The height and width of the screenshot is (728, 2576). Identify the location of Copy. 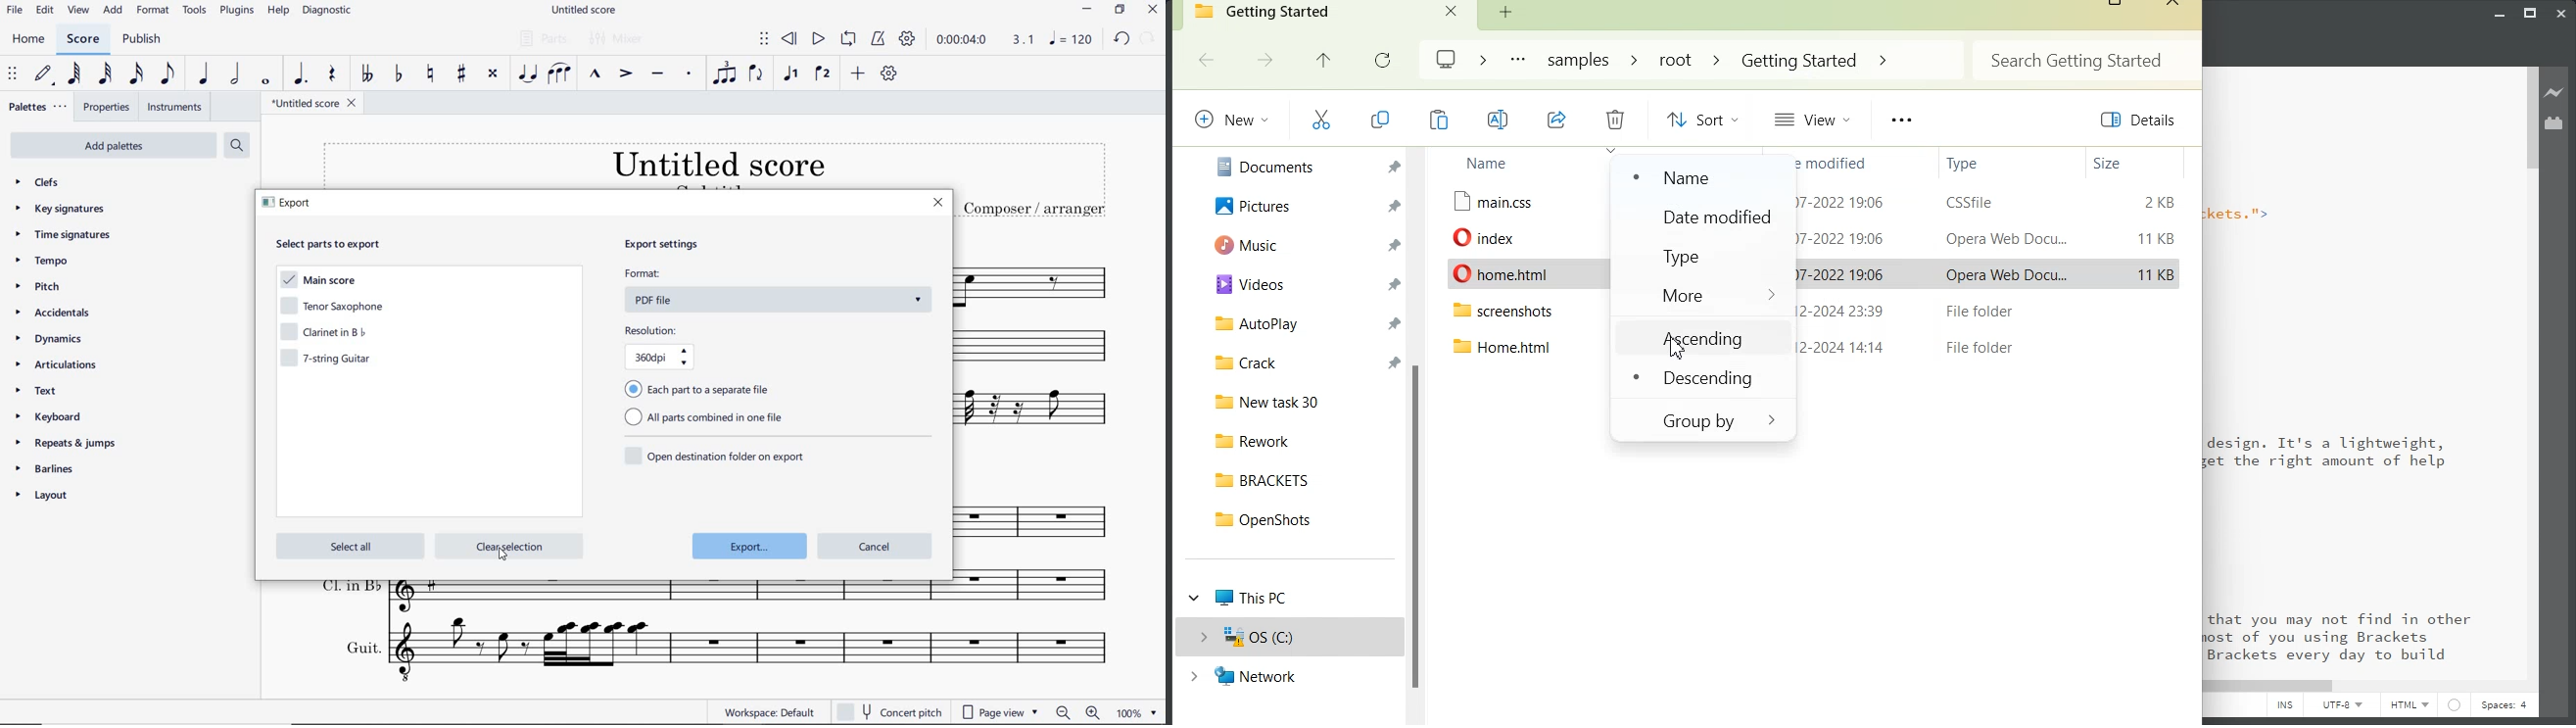
(1439, 120).